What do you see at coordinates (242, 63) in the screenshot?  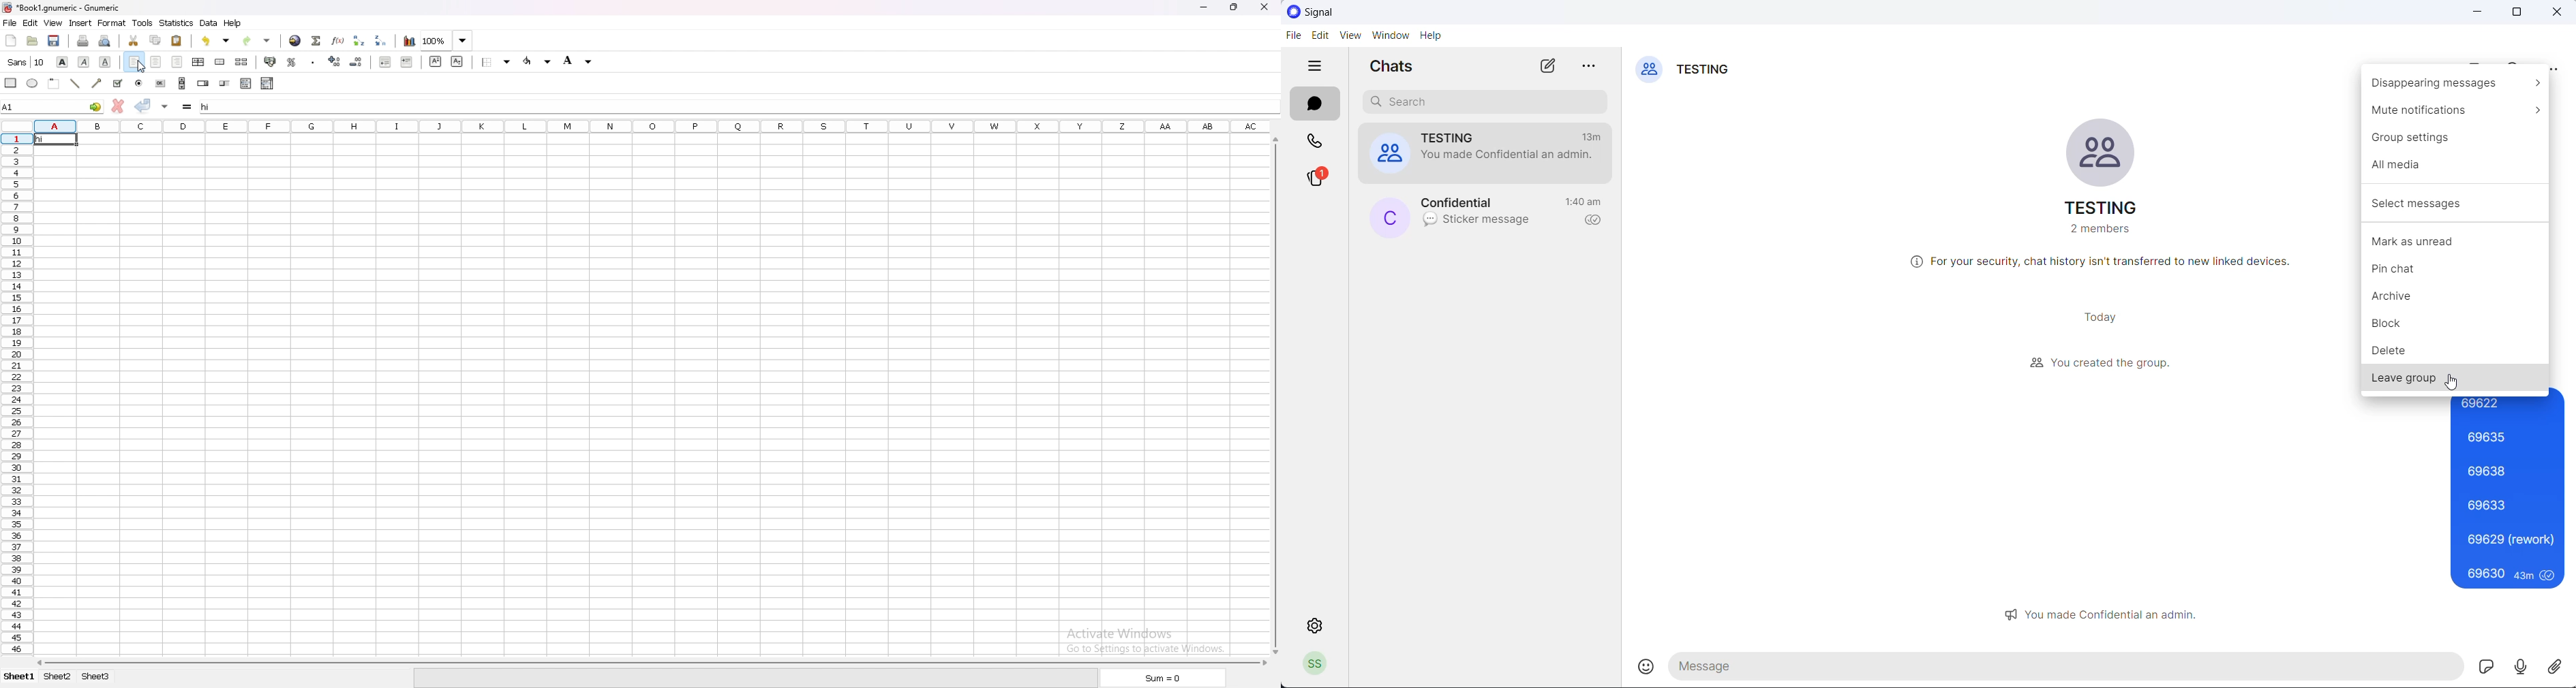 I see `split merged cells` at bounding box center [242, 63].